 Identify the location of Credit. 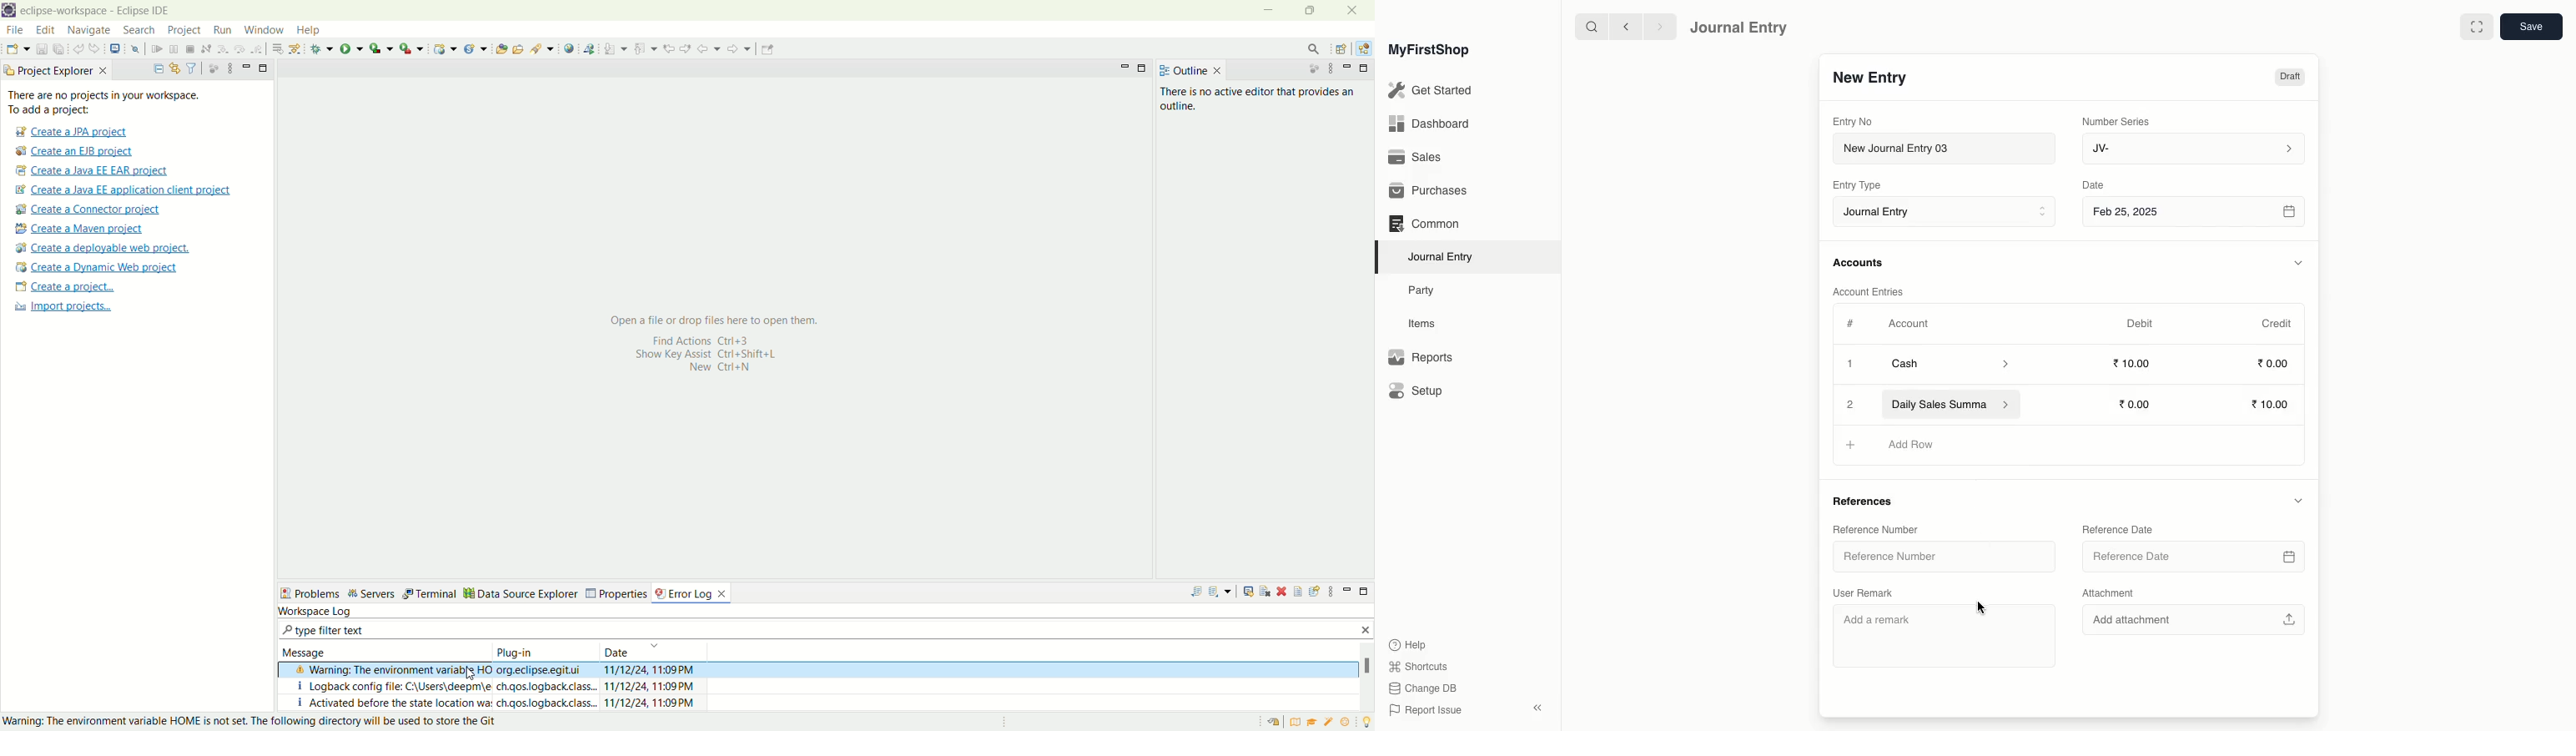
(2276, 322).